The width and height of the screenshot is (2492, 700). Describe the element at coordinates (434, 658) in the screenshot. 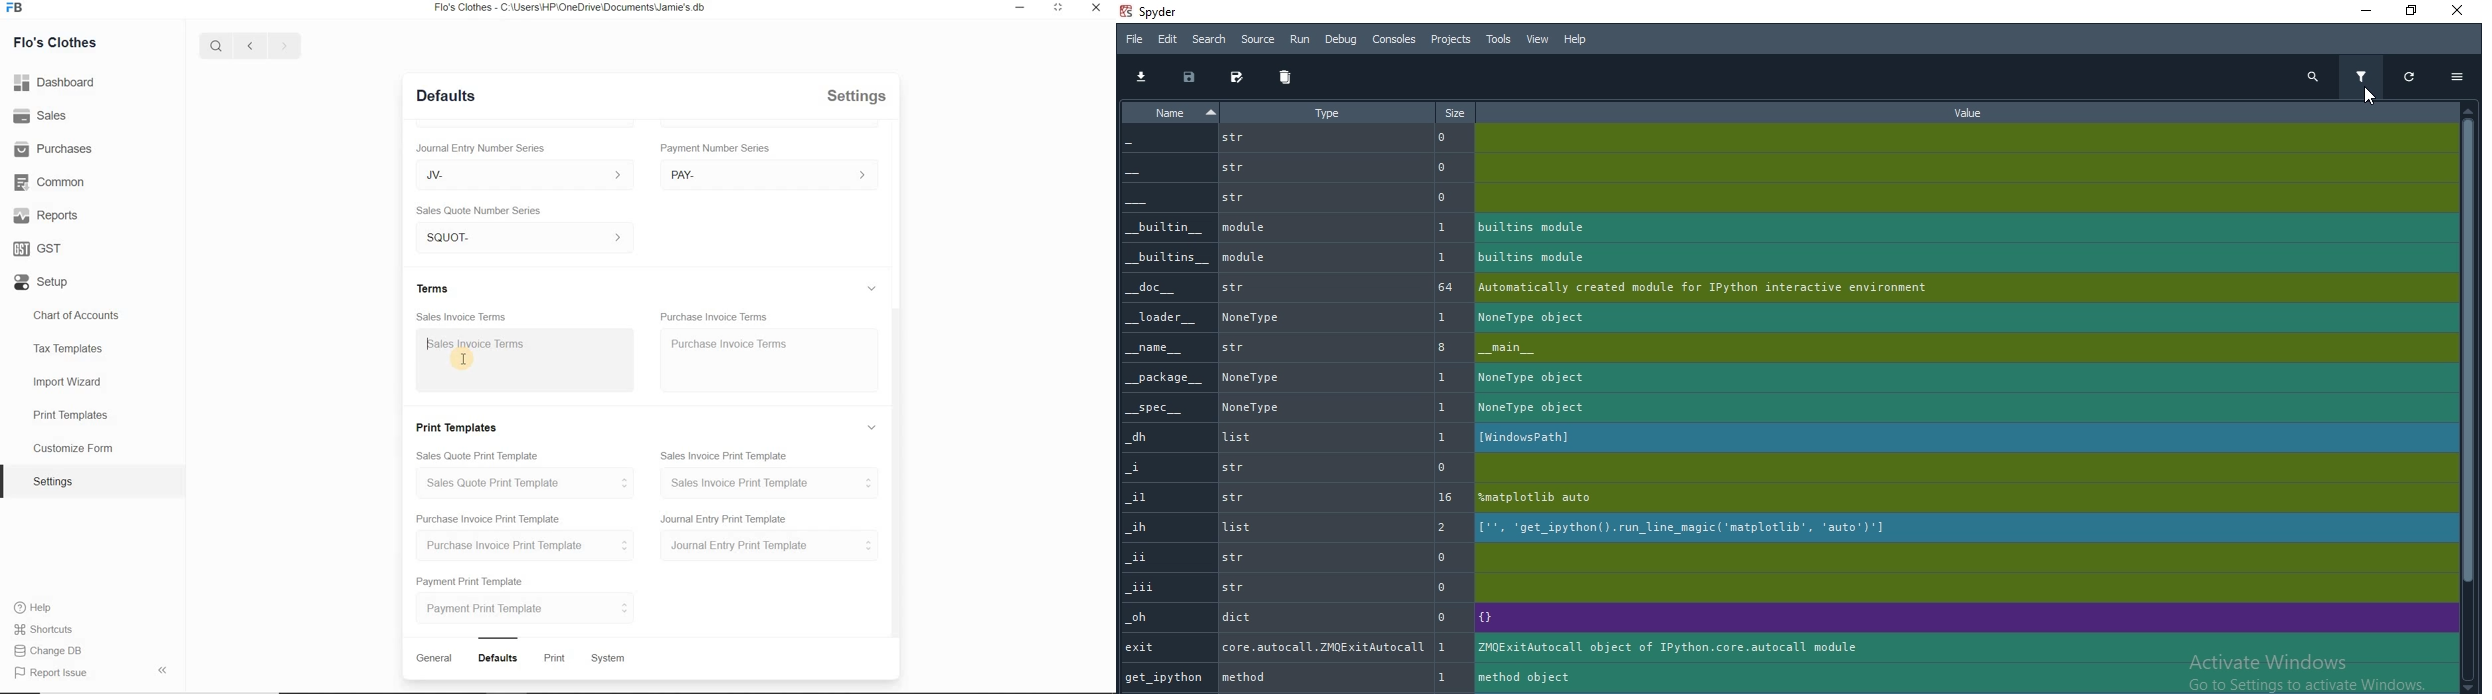

I see `General` at that location.